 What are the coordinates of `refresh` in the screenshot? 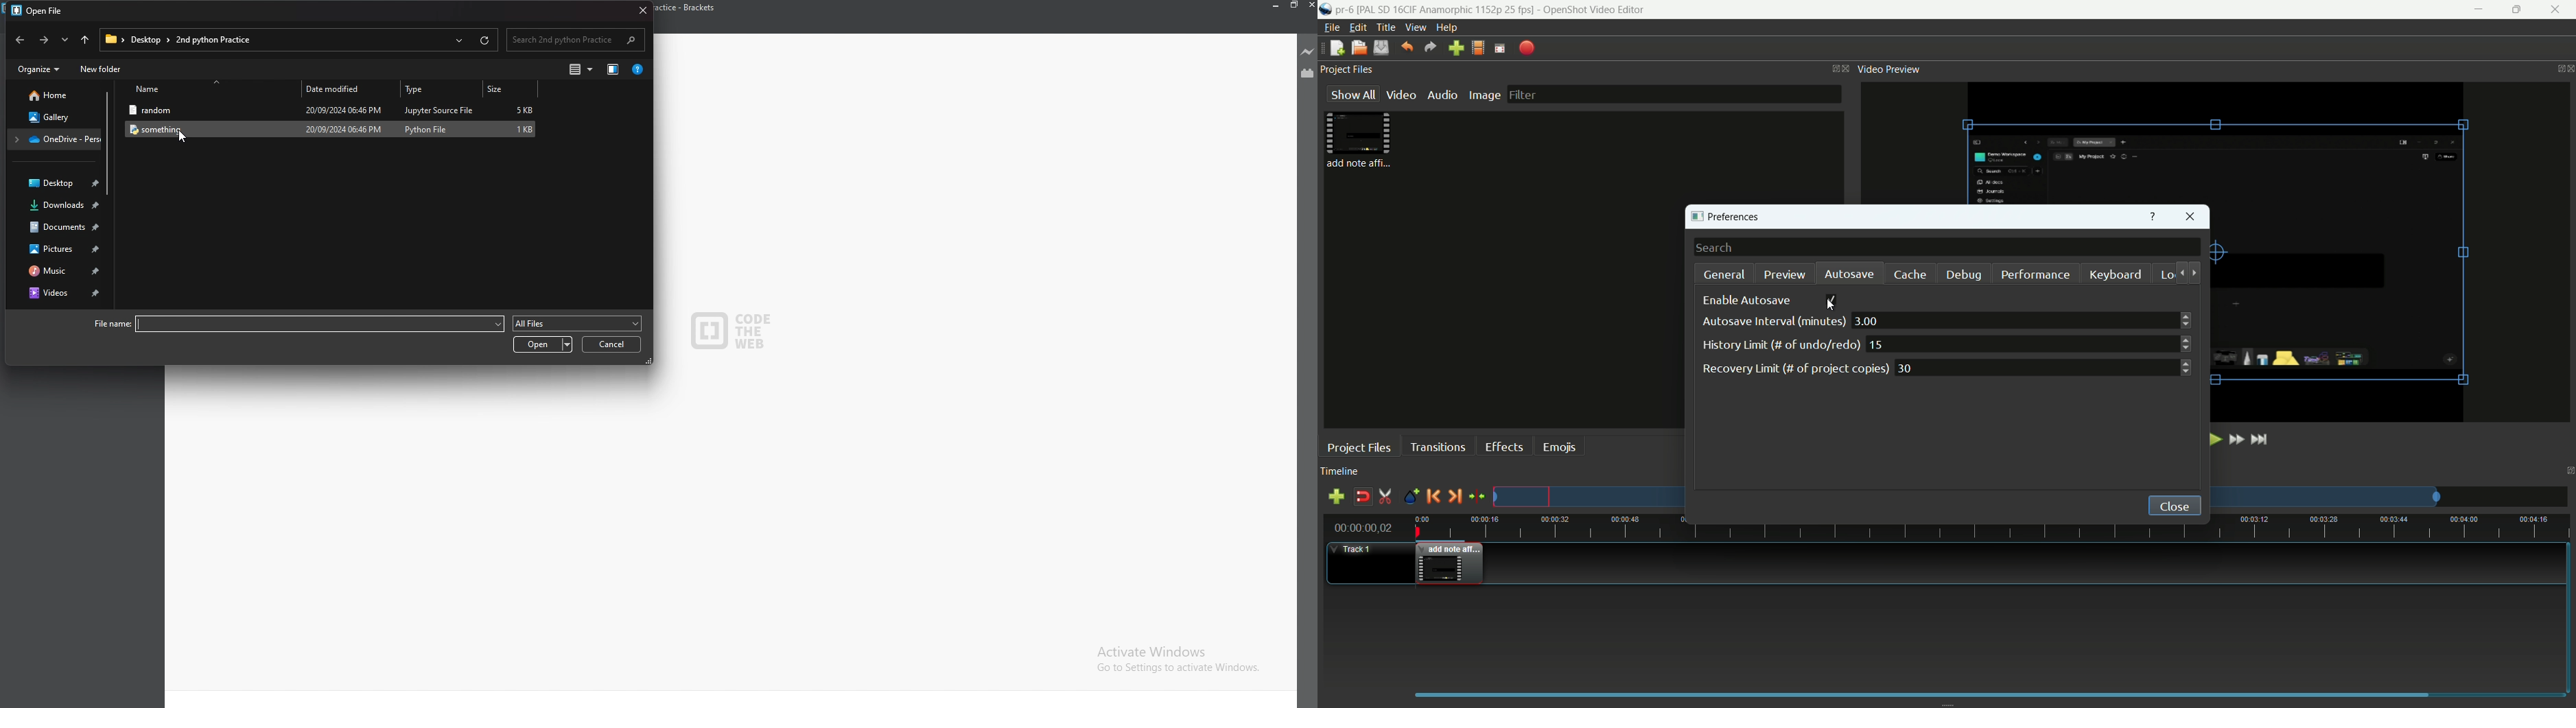 It's located at (484, 40).